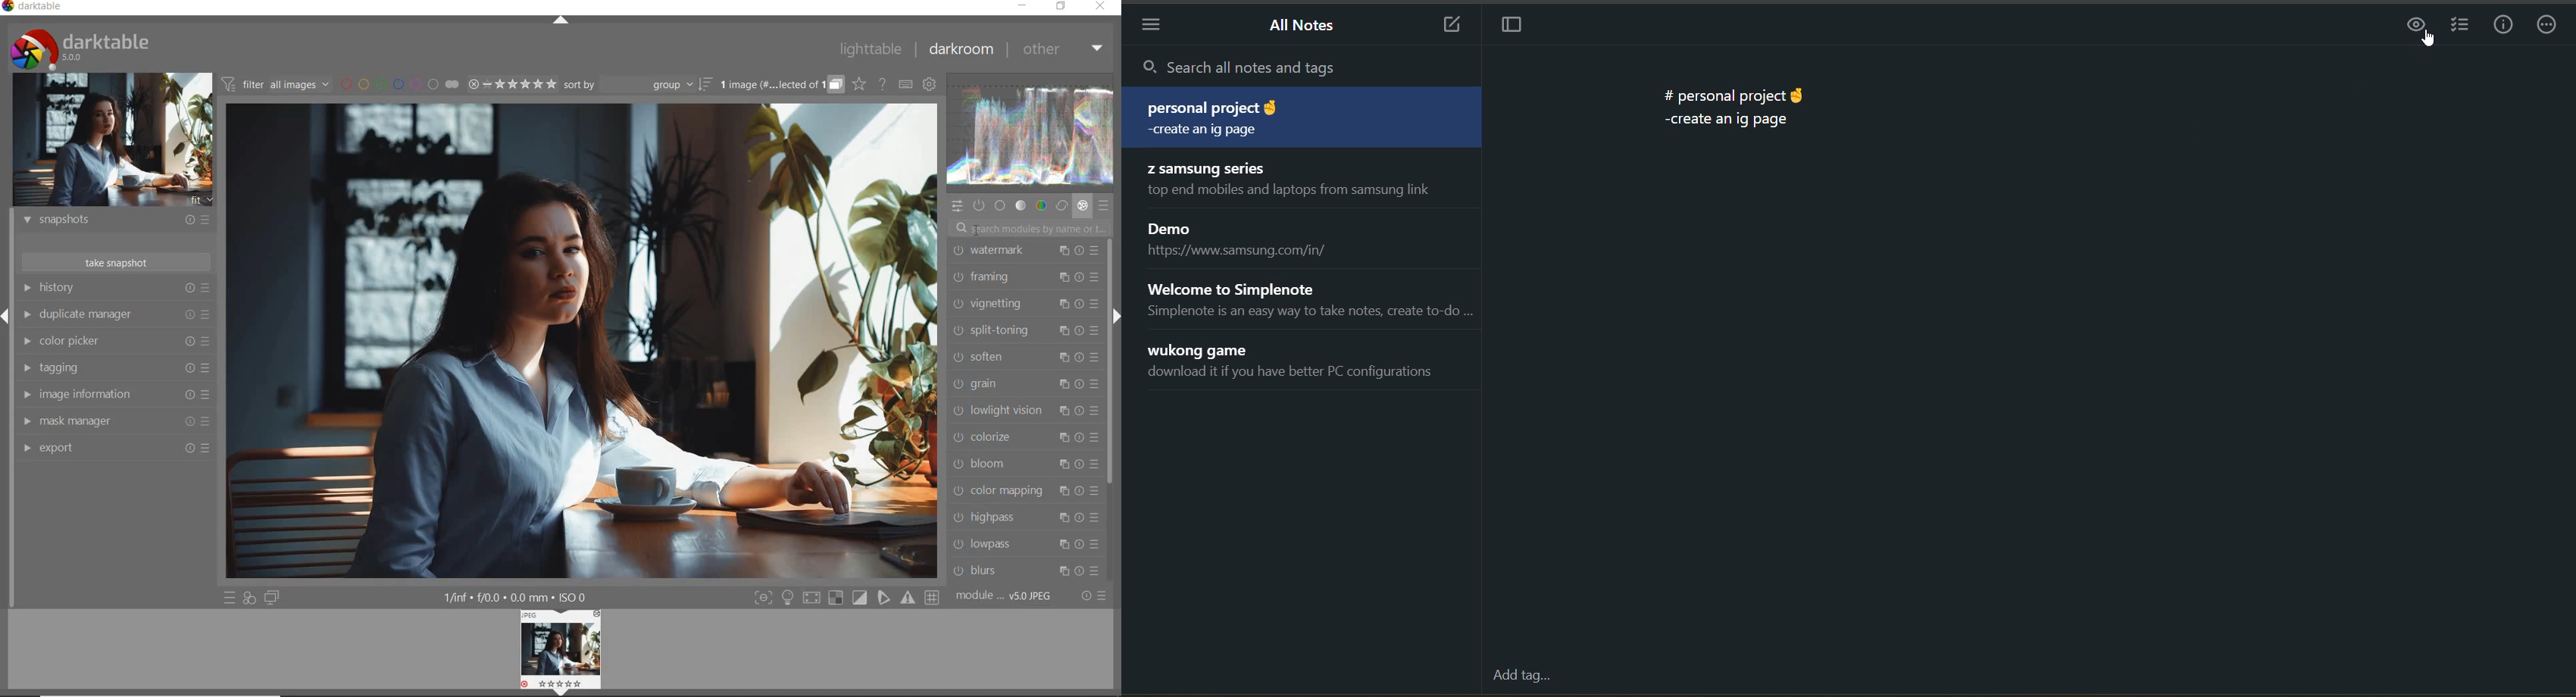  What do you see at coordinates (7, 314) in the screenshot?
I see `Expand/Collapse` at bounding box center [7, 314].